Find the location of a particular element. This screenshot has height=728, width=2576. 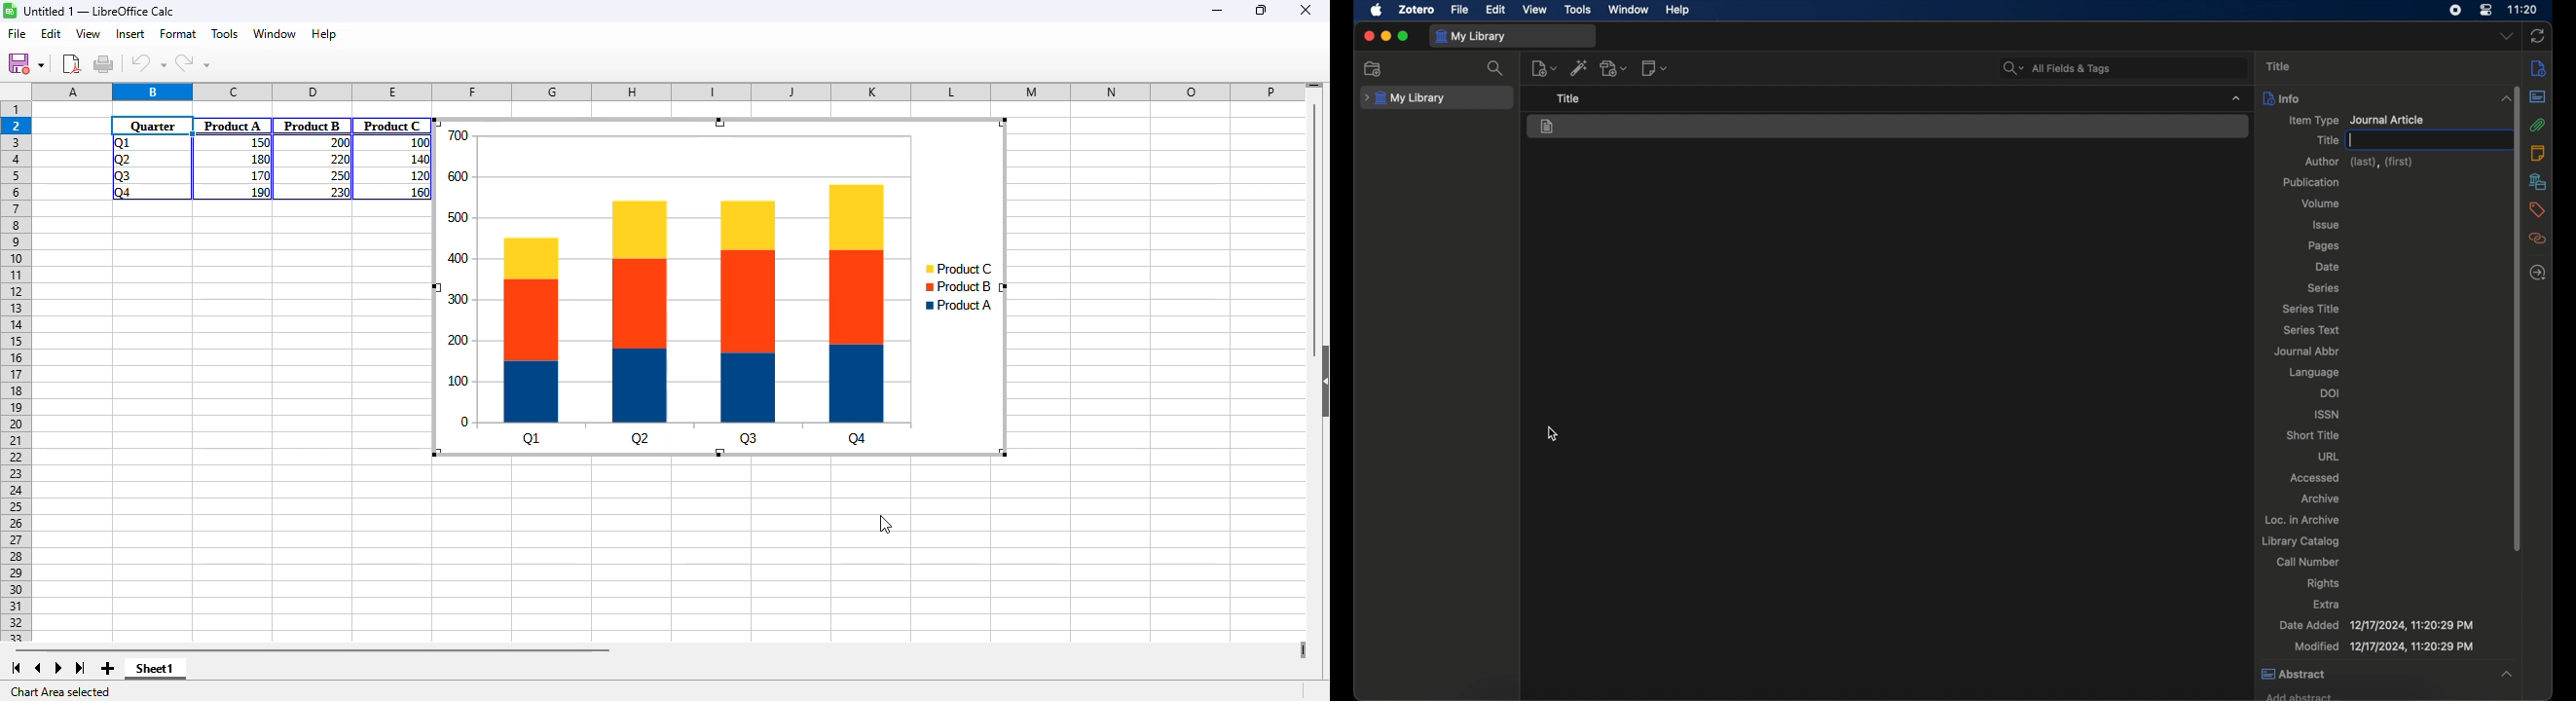

140 is located at coordinates (417, 160).